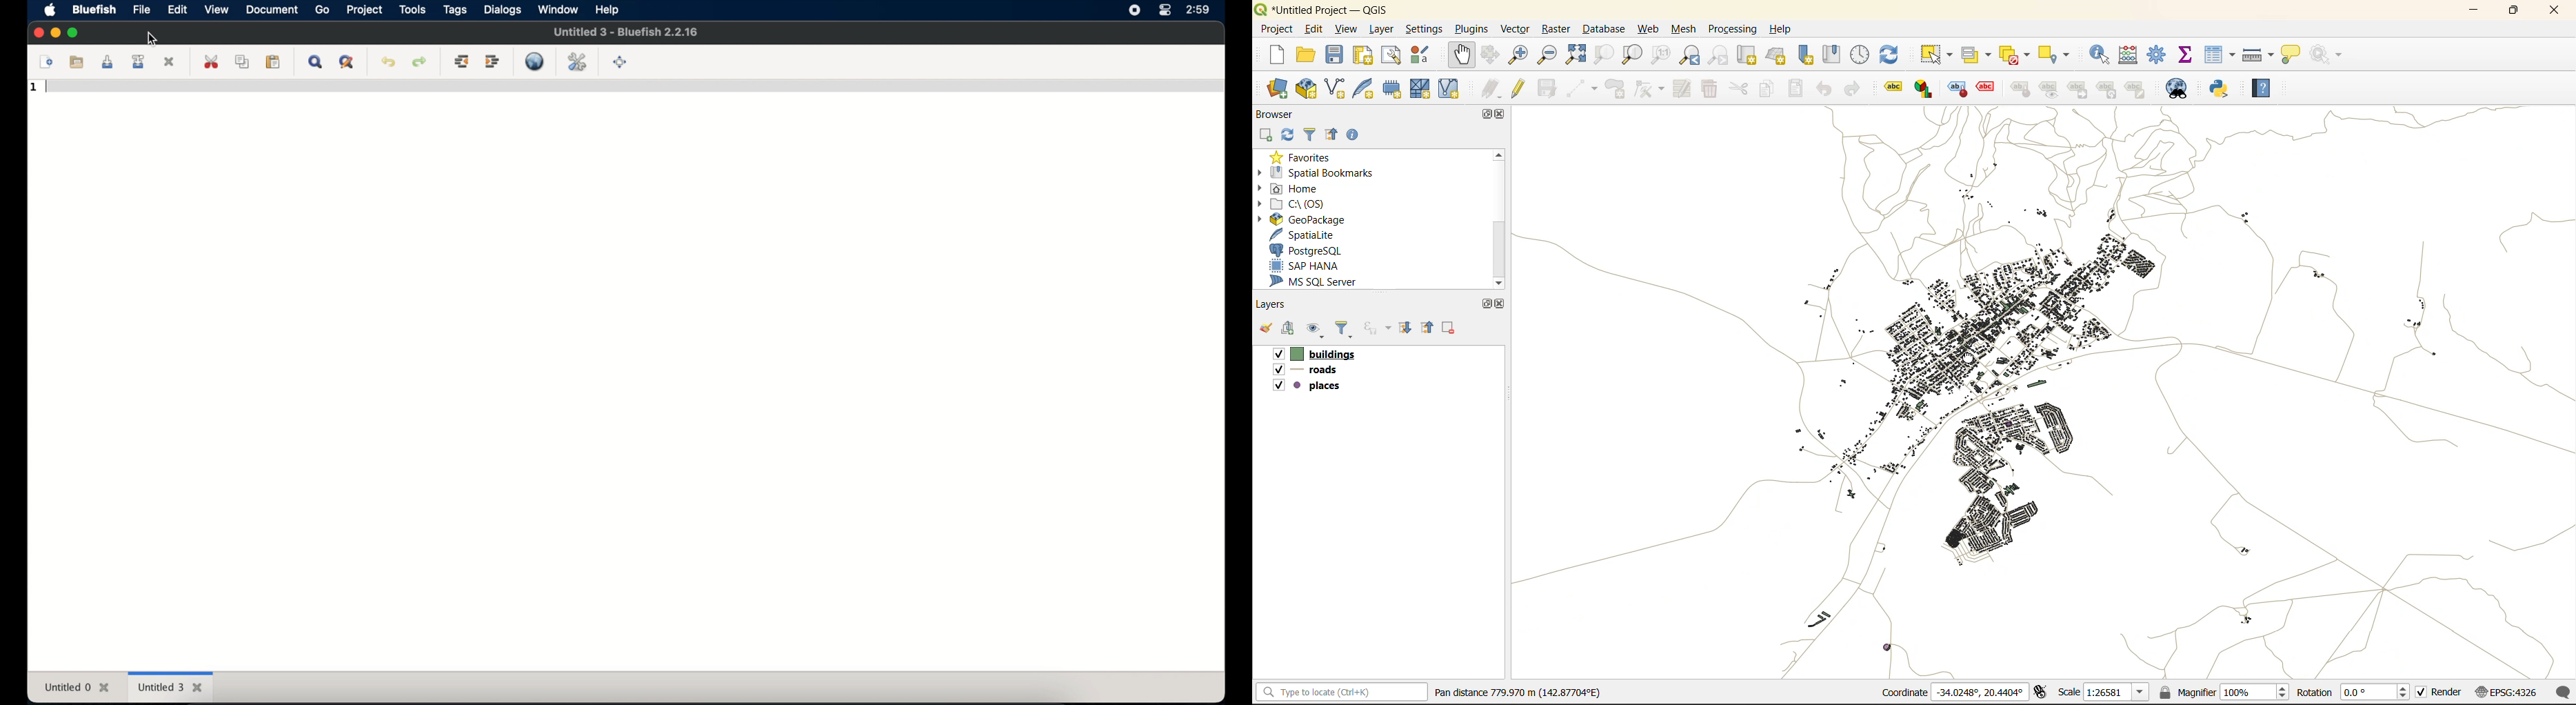 This screenshot has height=728, width=2576. Describe the element at coordinates (1500, 219) in the screenshot. I see `scroll bar` at that location.